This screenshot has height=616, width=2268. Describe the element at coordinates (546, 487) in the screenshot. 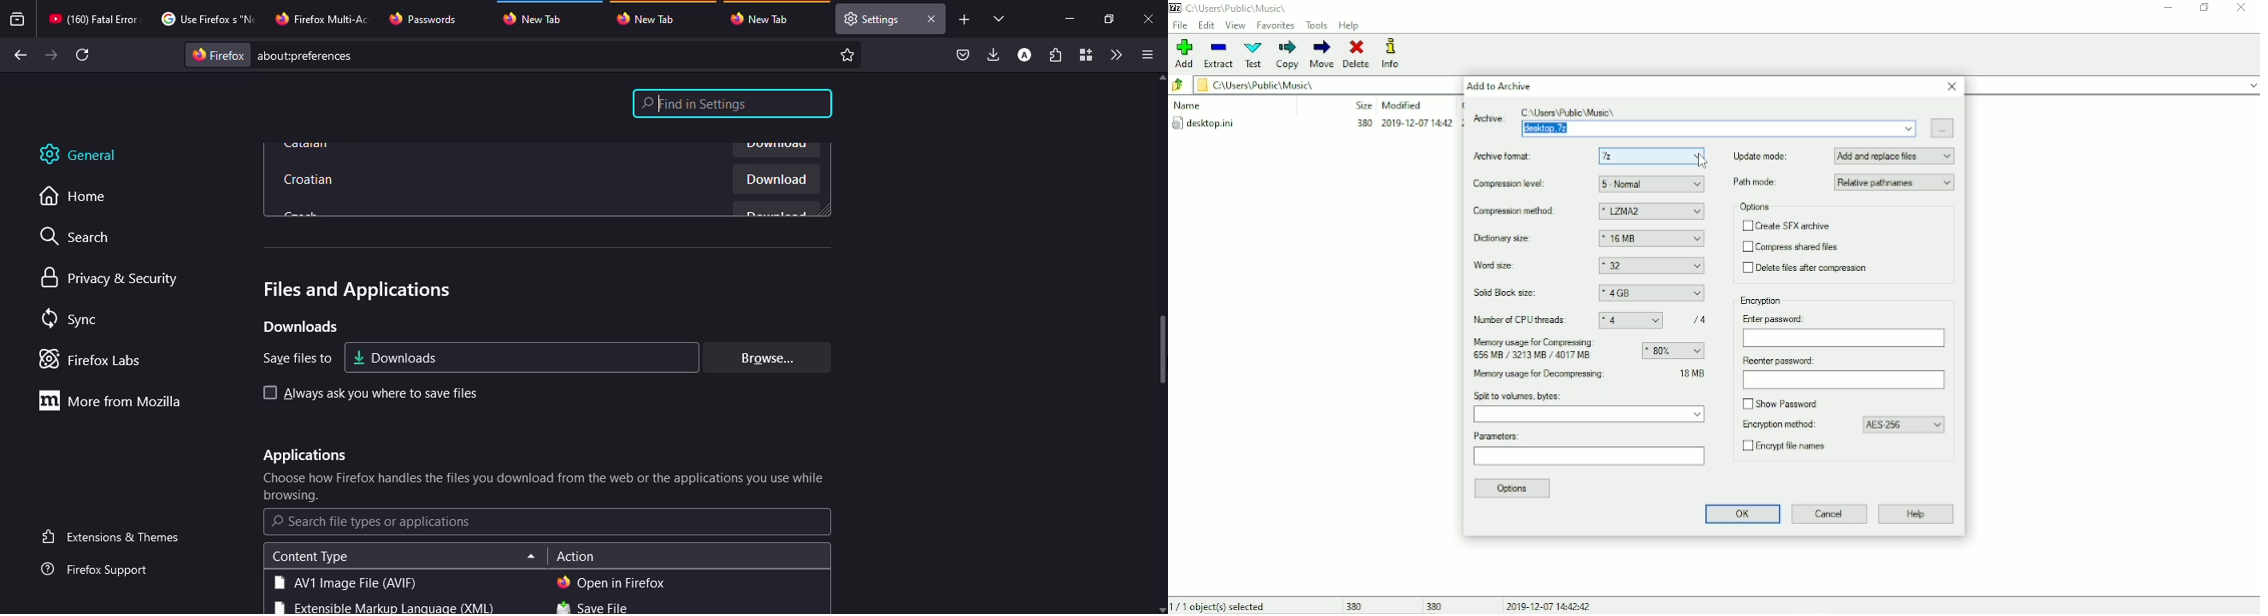

I see `choose` at that location.